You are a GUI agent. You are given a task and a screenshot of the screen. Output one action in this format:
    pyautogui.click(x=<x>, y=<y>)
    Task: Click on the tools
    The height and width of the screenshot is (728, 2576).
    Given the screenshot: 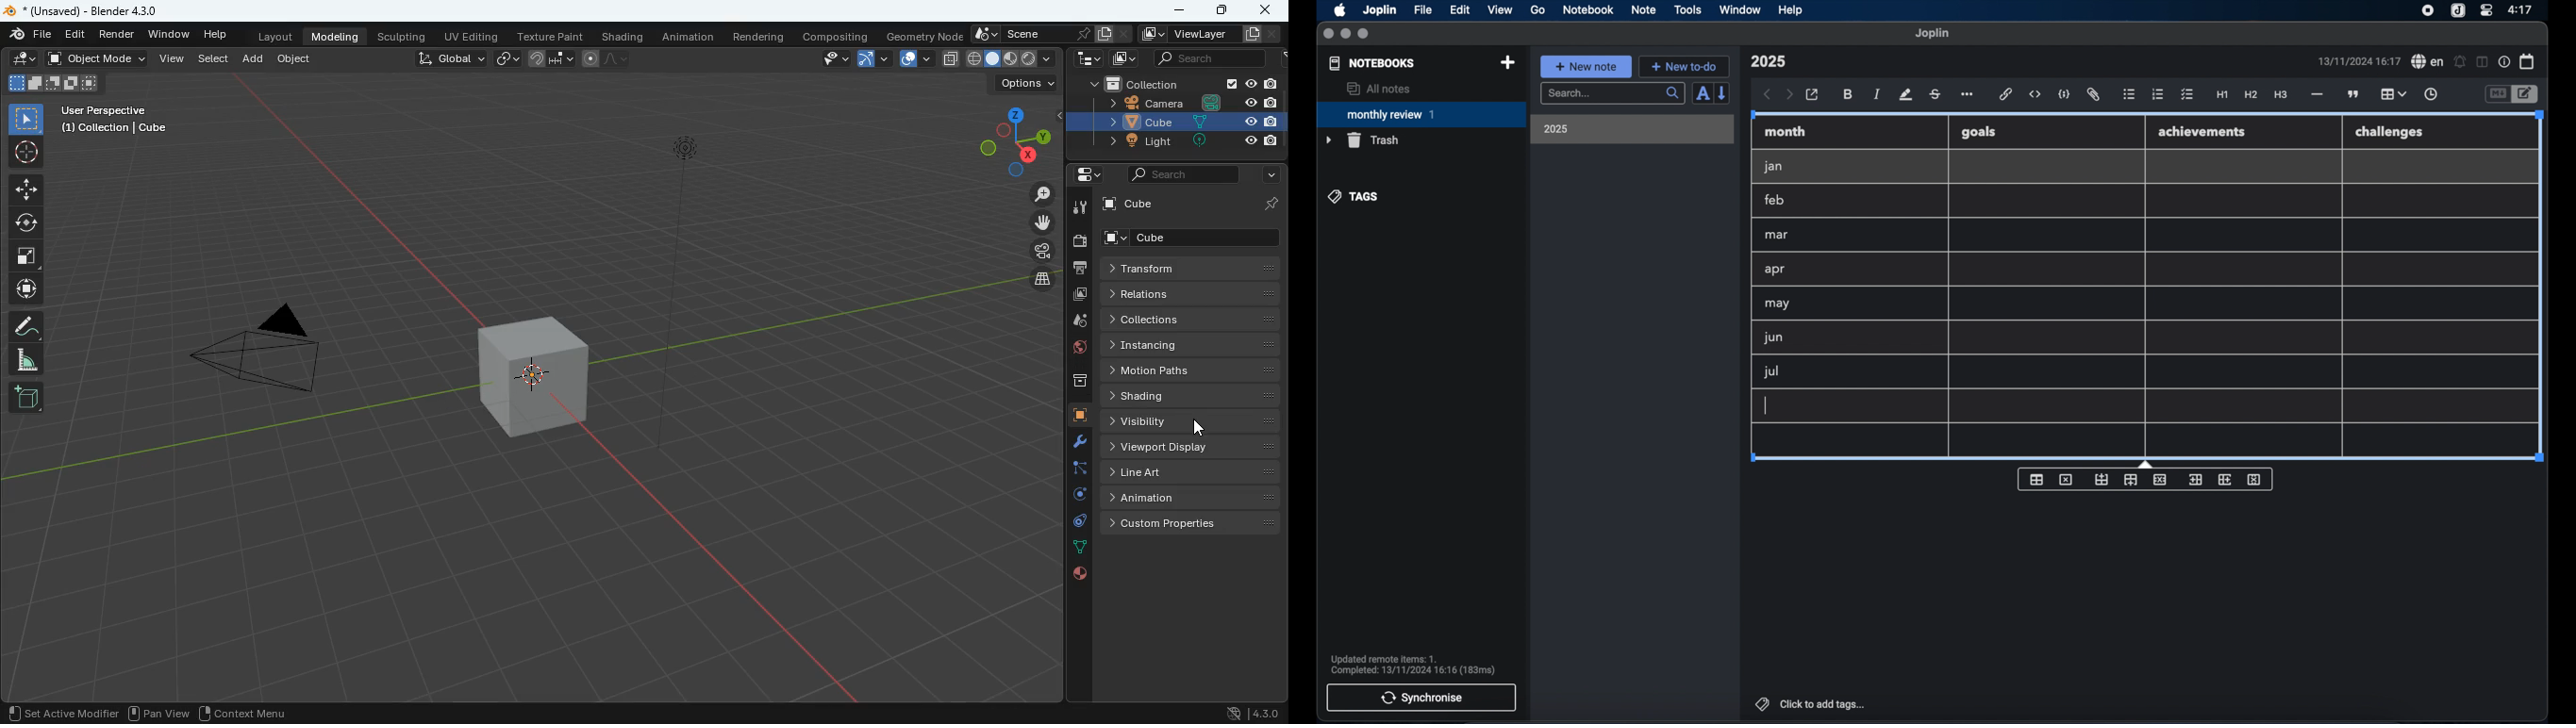 What is the action you would take?
    pyautogui.click(x=1688, y=9)
    